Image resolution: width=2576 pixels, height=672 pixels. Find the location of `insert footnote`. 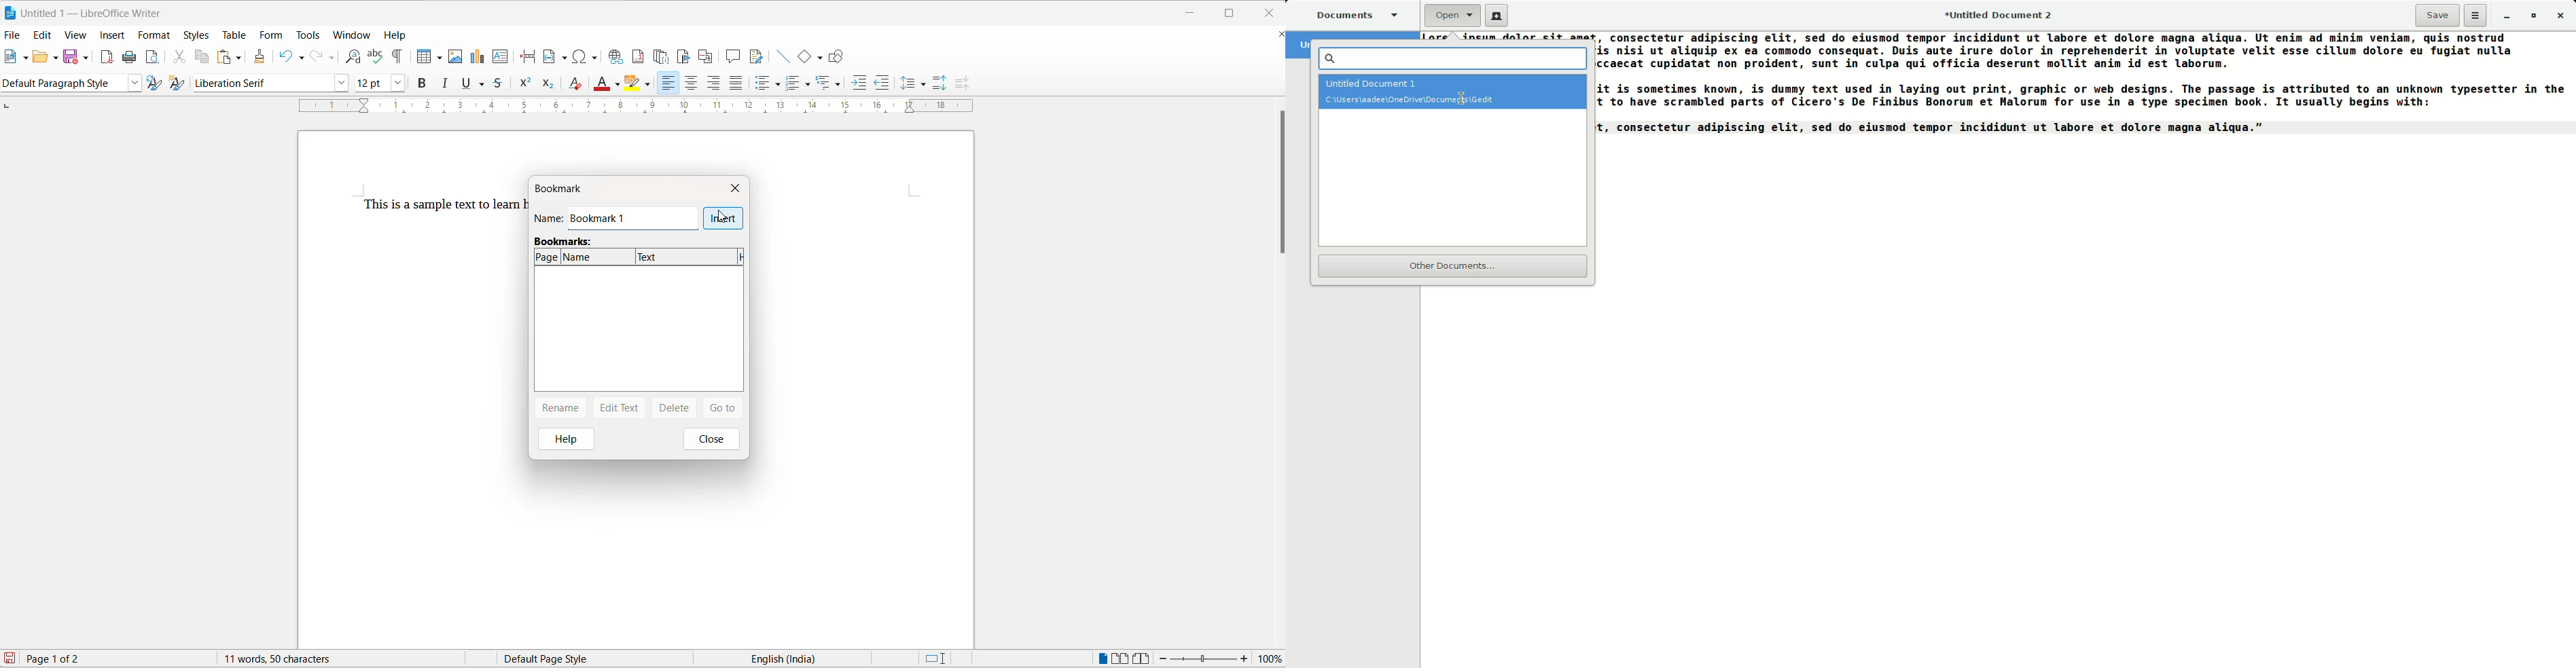

insert footnote is located at coordinates (639, 56).